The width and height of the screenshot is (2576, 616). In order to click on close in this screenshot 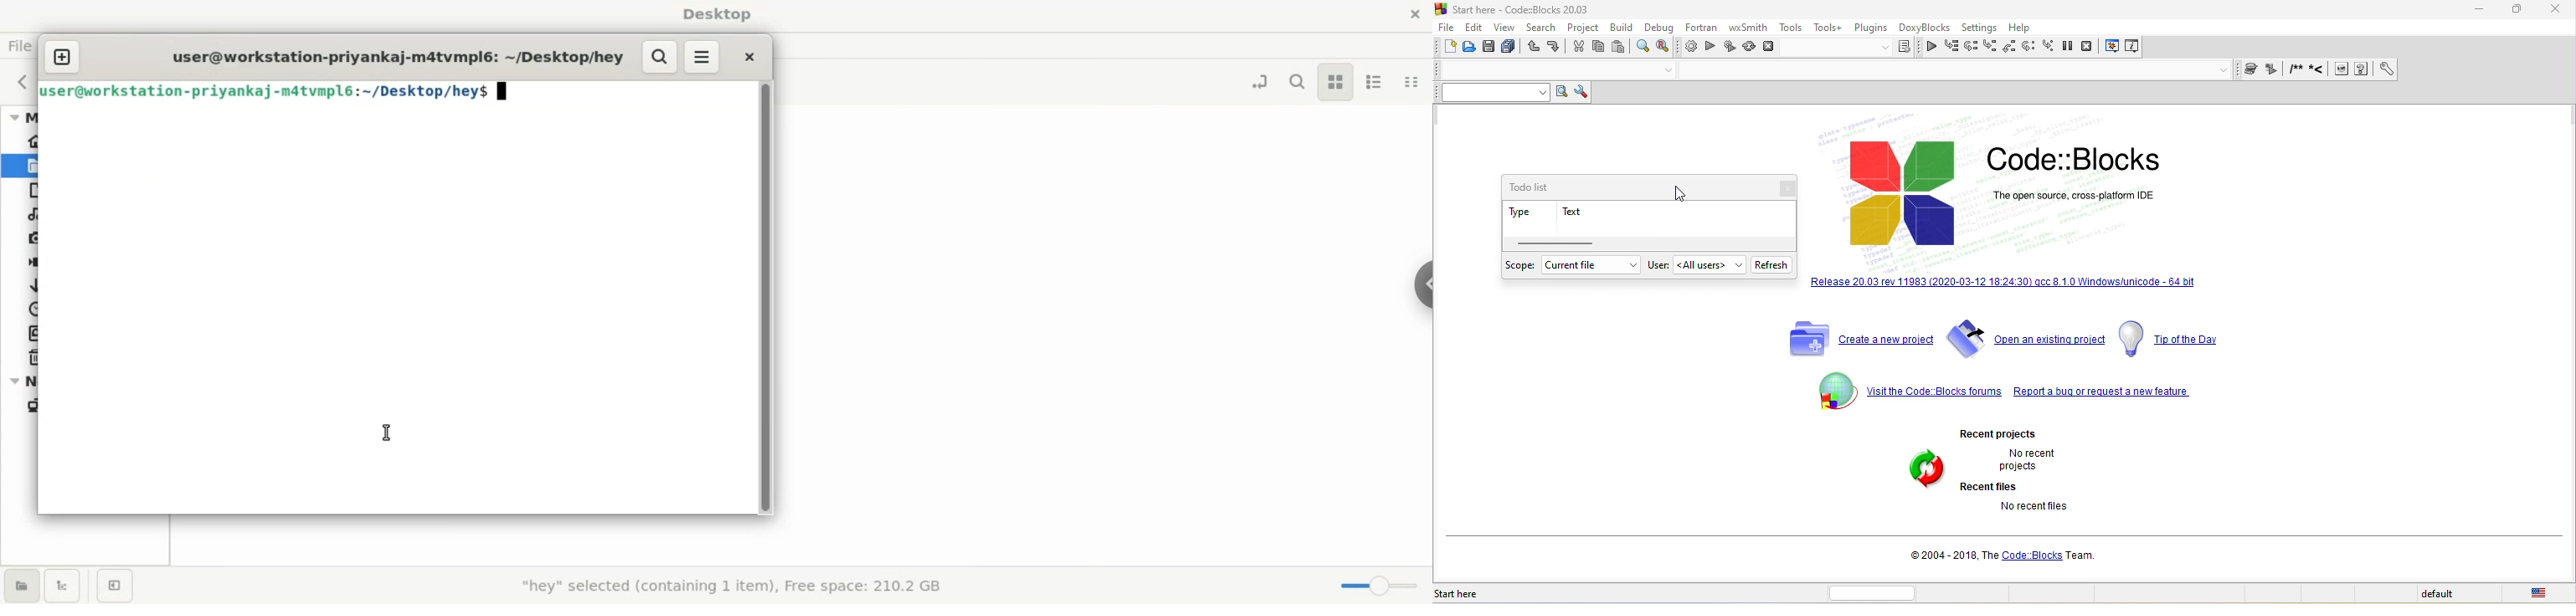, I will do `click(1782, 188)`.